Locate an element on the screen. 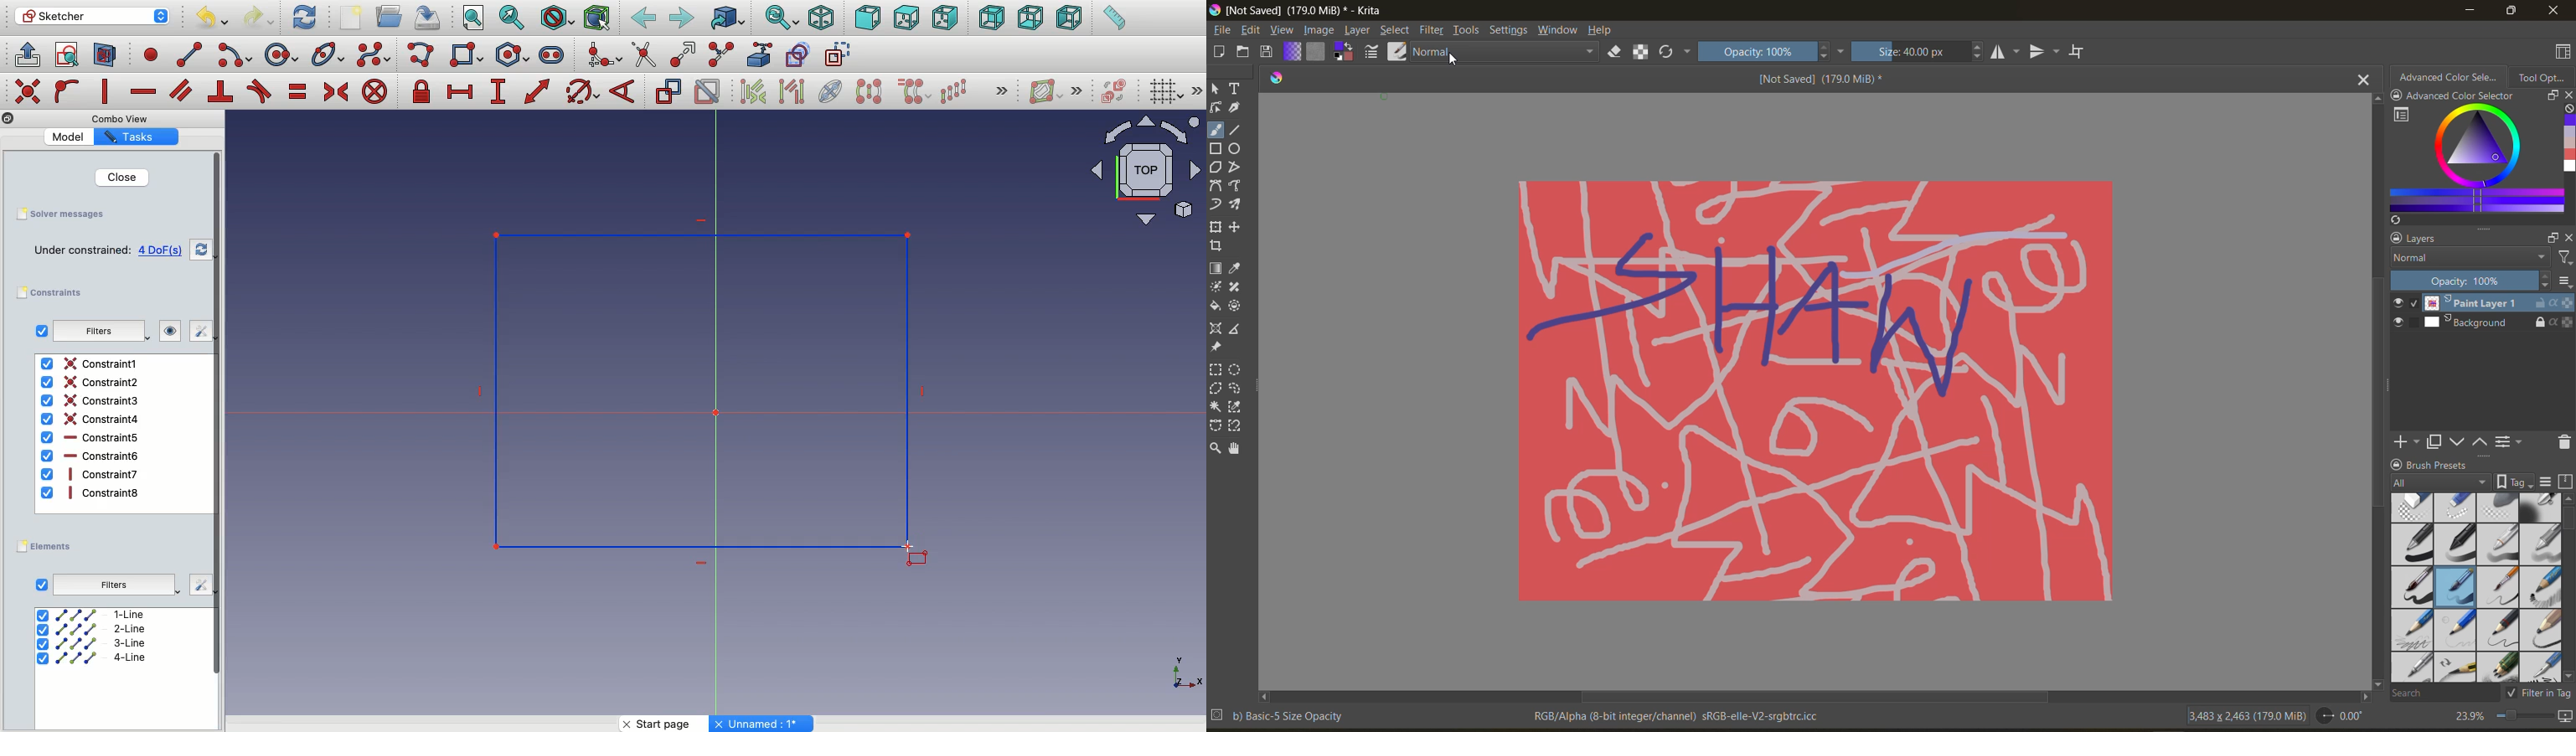 This screenshot has width=2576, height=756. lock docker is located at coordinates (2397, 240).